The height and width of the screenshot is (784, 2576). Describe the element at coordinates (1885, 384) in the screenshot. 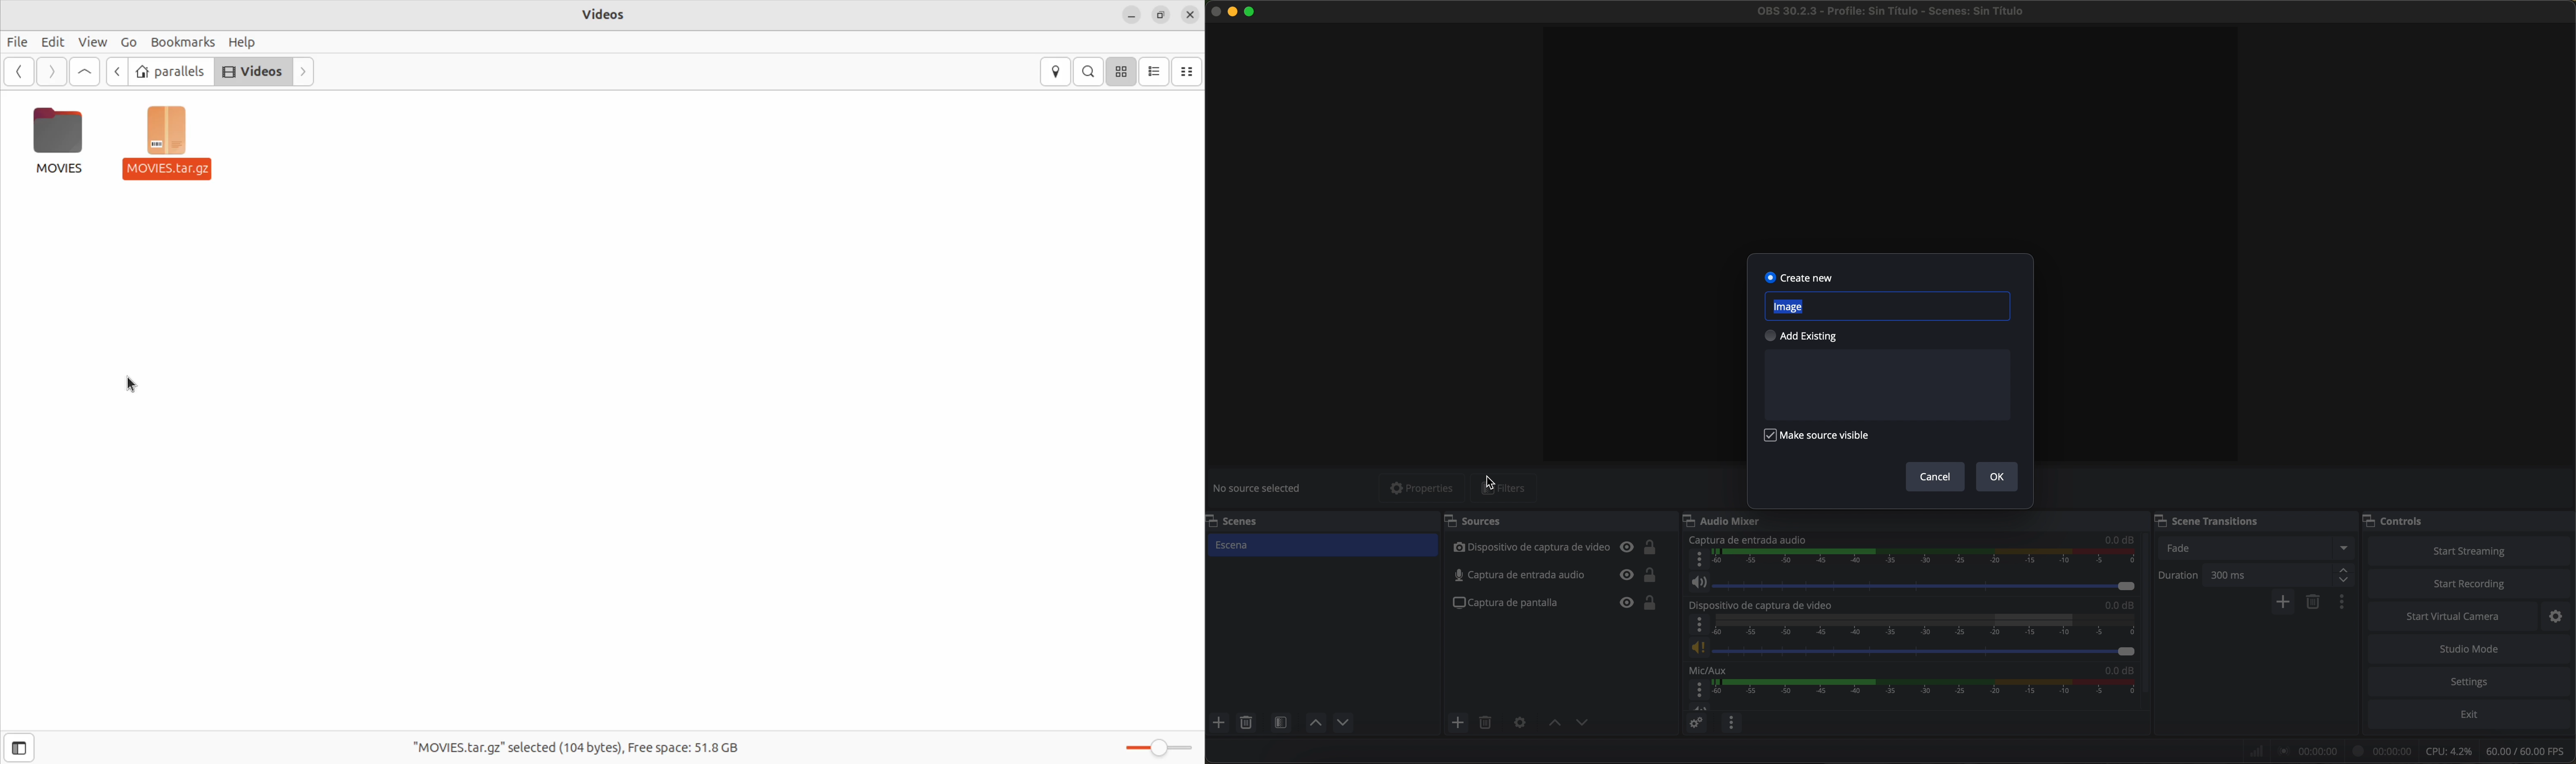

I see `space to text` at that location.